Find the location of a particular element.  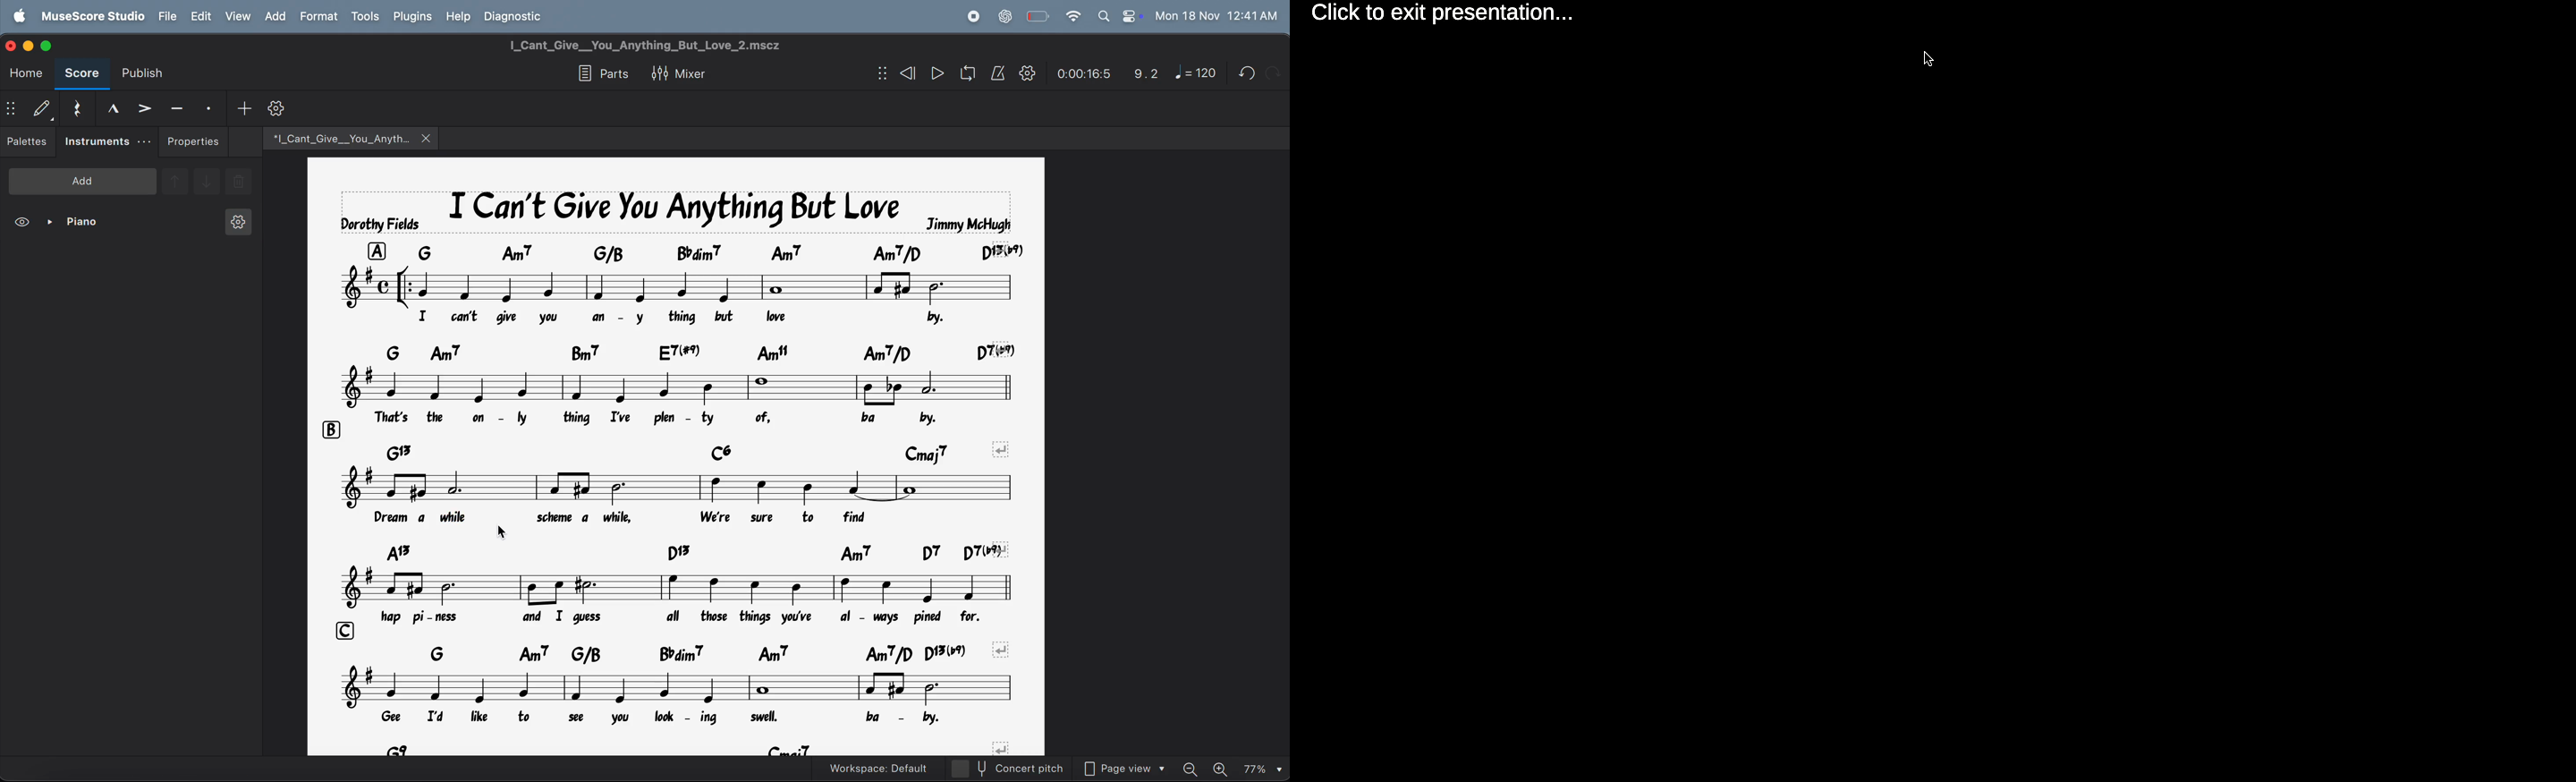

apple logo is located at coordinates (16, 16).